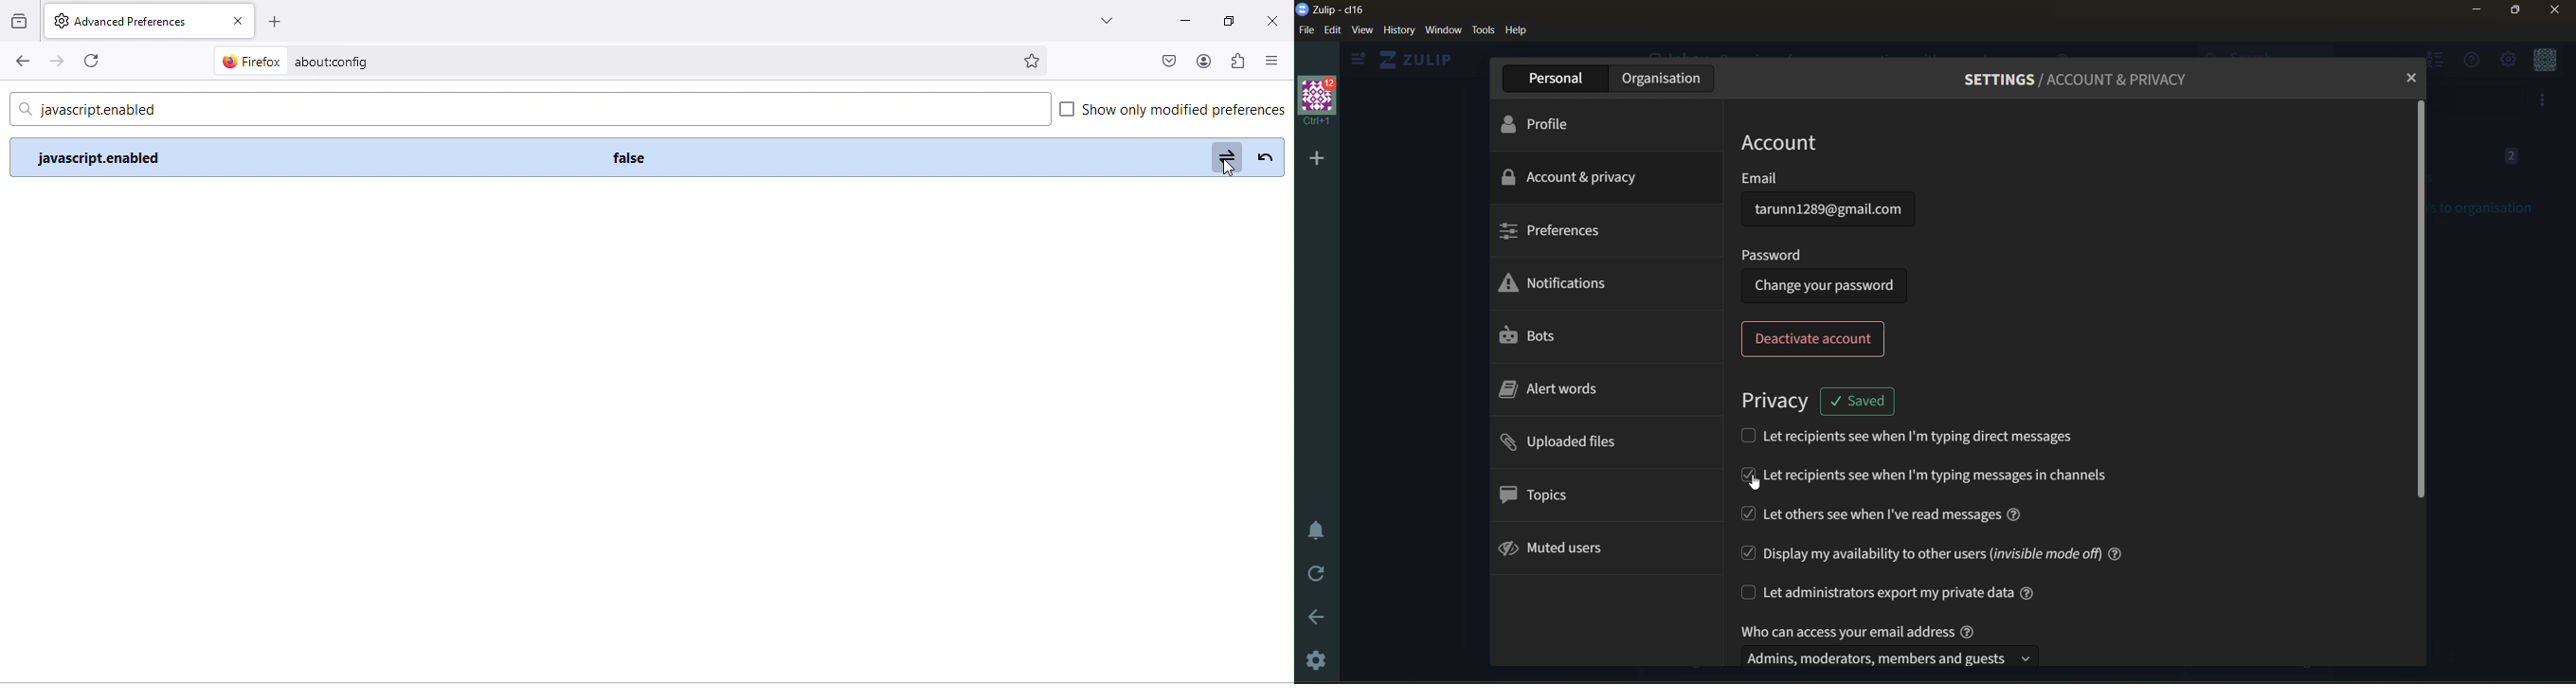 The width and height of the screenshot is (2576, 700). What do you see at coordinates (1318, 574) in the screenshot?
I see `reload` at bounding box center [1318, 574].